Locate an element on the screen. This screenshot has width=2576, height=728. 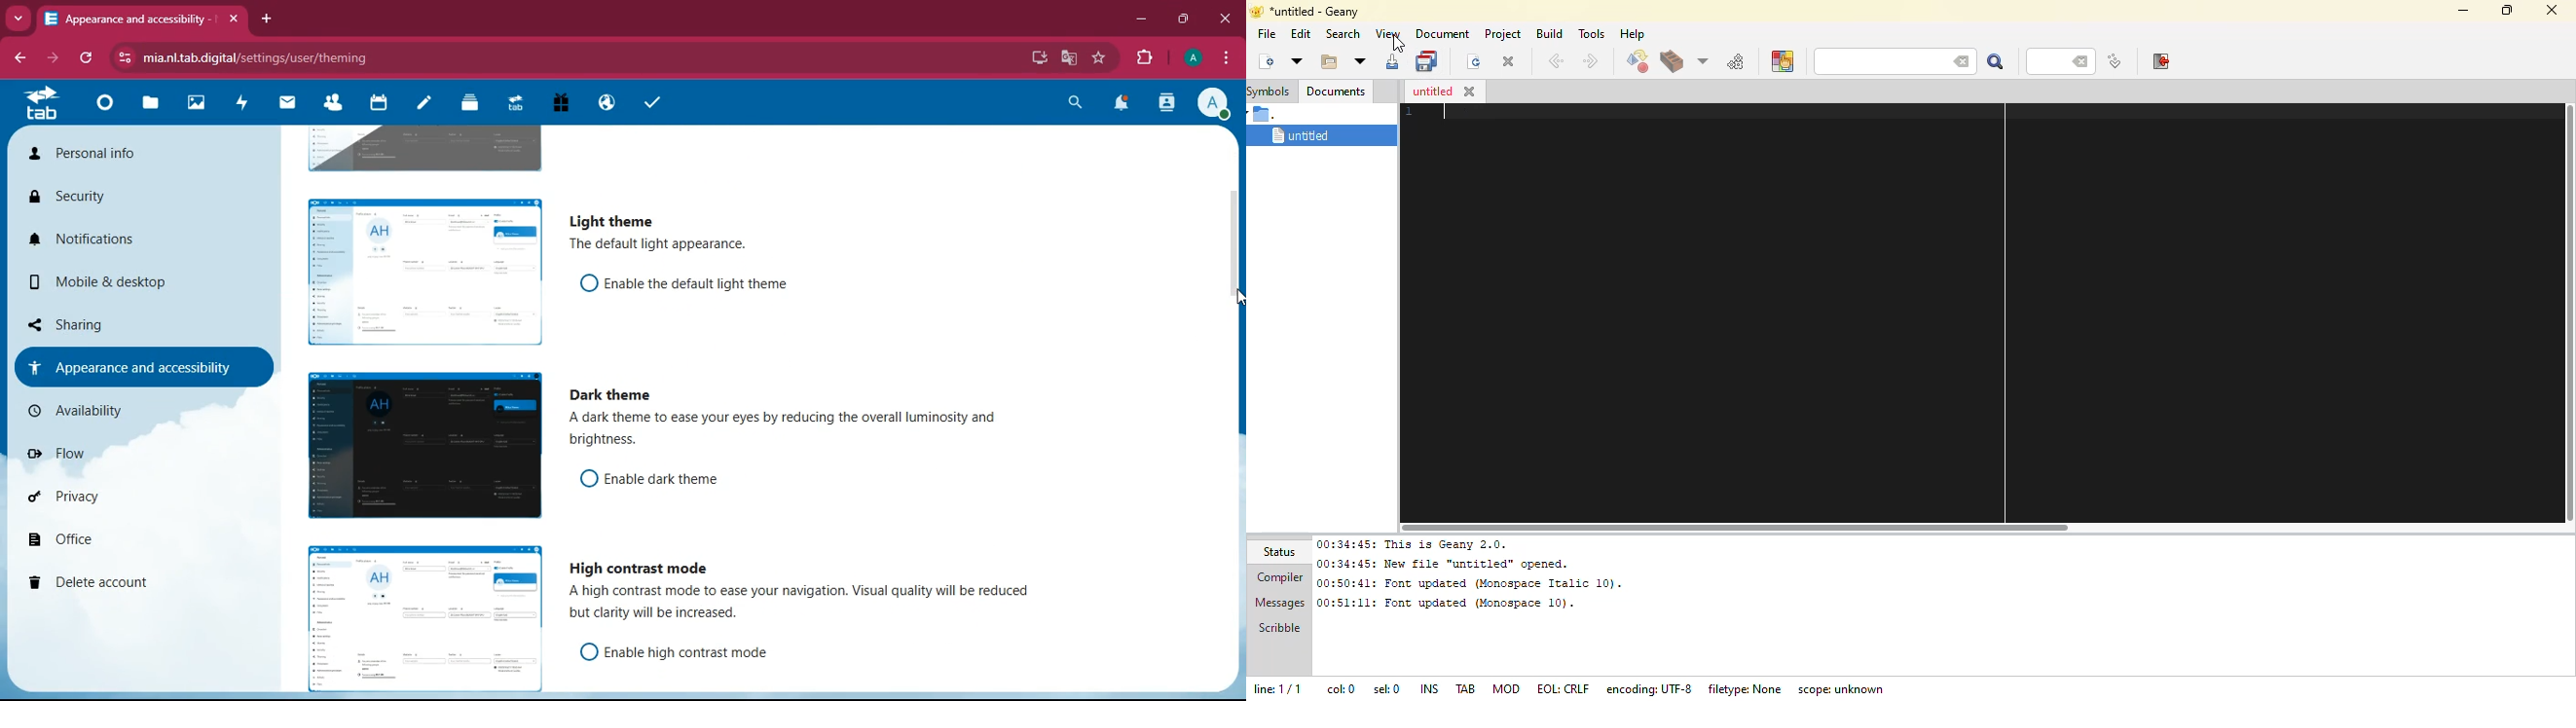
calendar is located at coordinates (376, 105).